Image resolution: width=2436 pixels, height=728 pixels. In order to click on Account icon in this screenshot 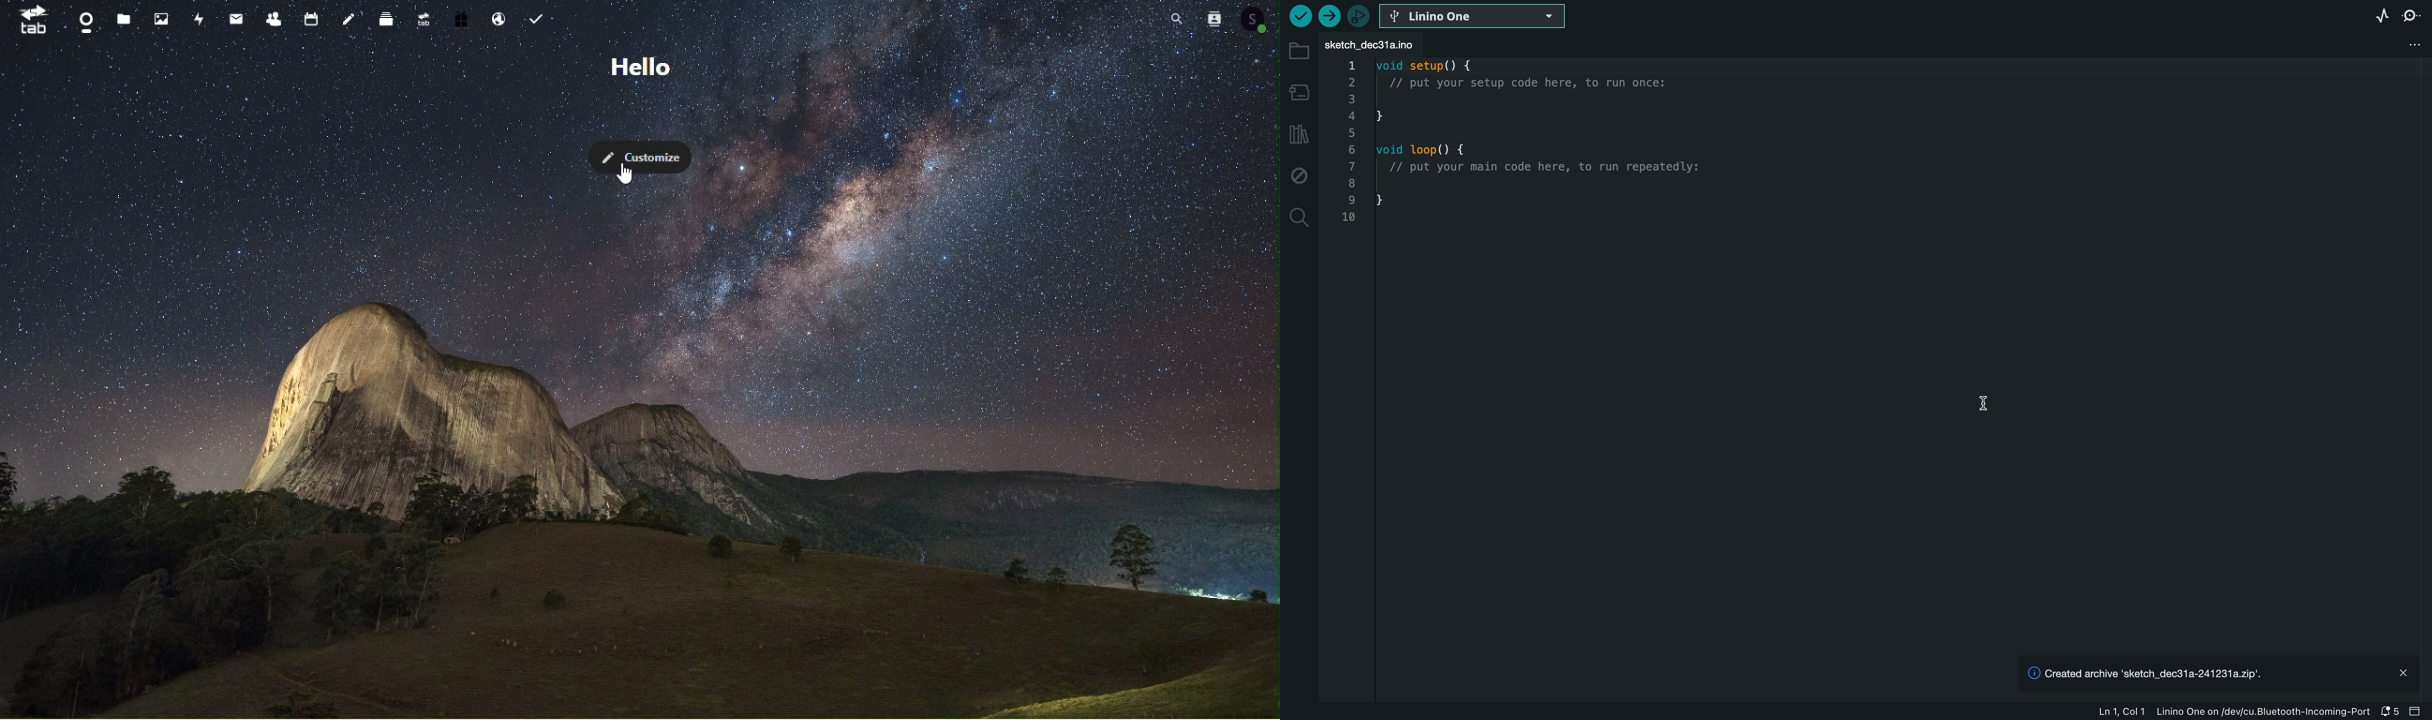, I will do `click(1260, 20)`.